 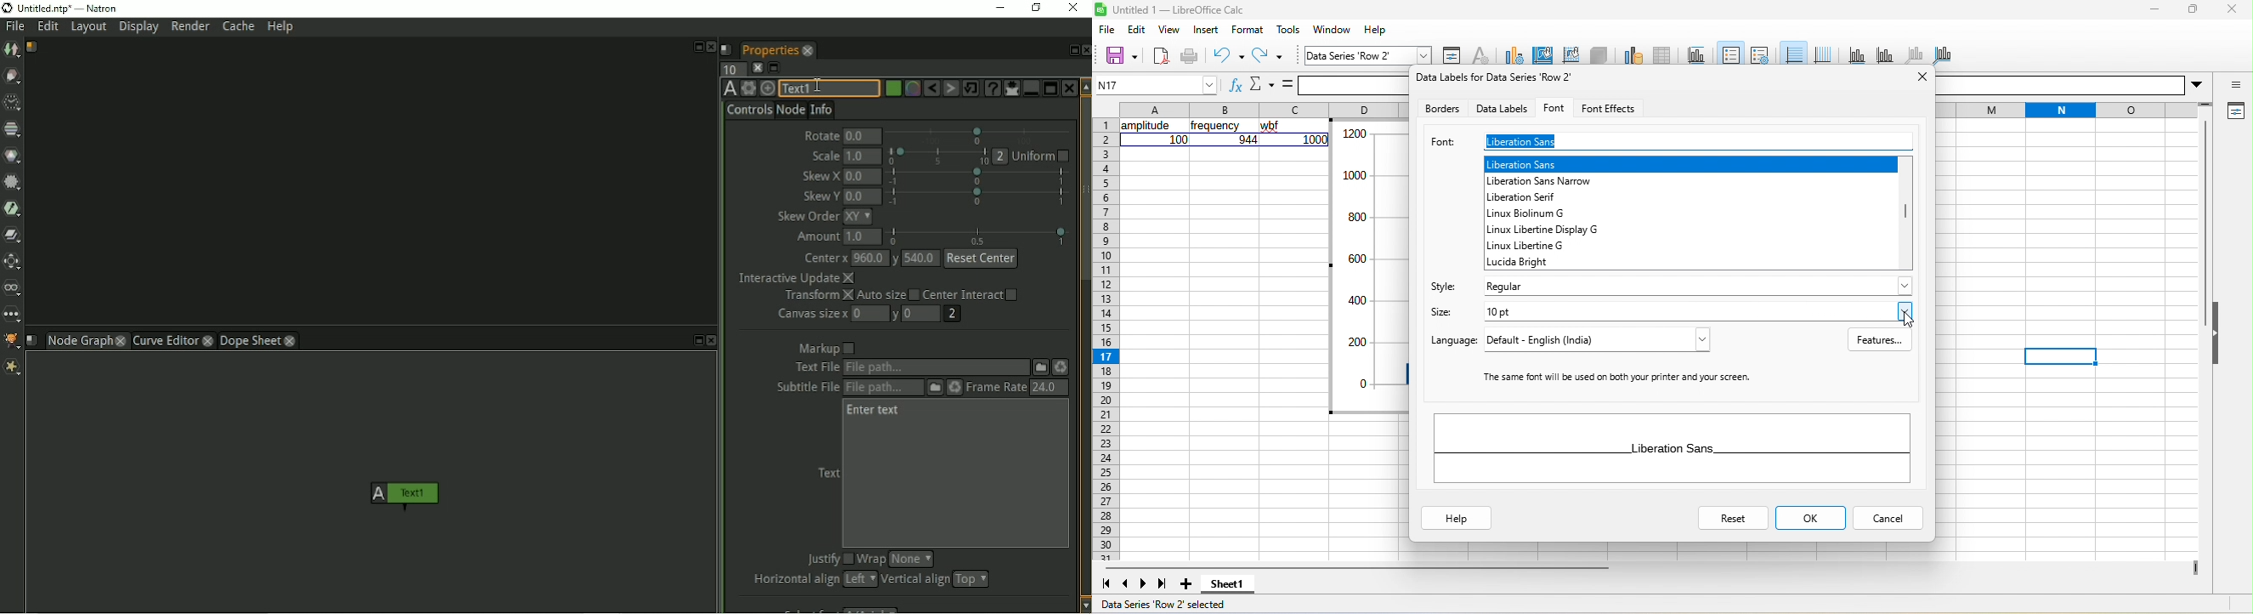 What do you see at coordinates (1207, 31) in the screenshot?
I see `insert` at bounding box center [1207, 31].